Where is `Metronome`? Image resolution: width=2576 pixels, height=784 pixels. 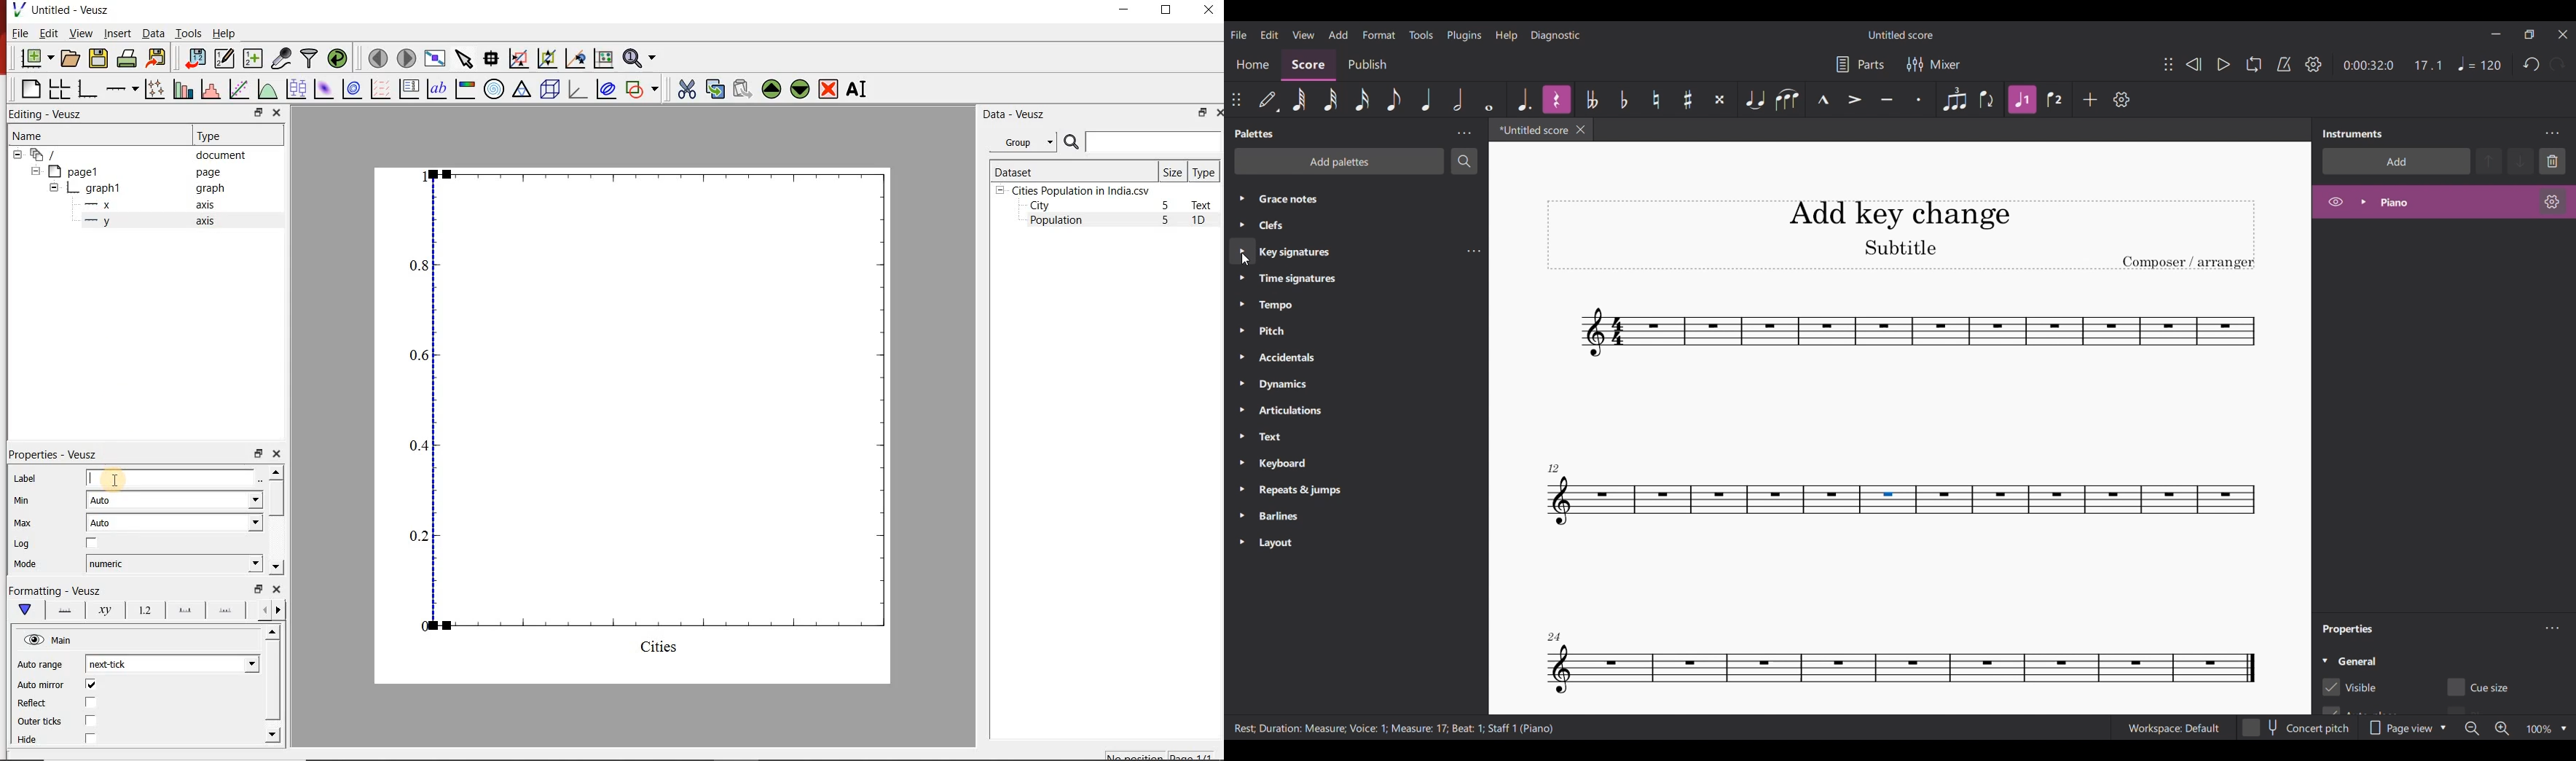 Metronome is located at coordinates (2284, 63).